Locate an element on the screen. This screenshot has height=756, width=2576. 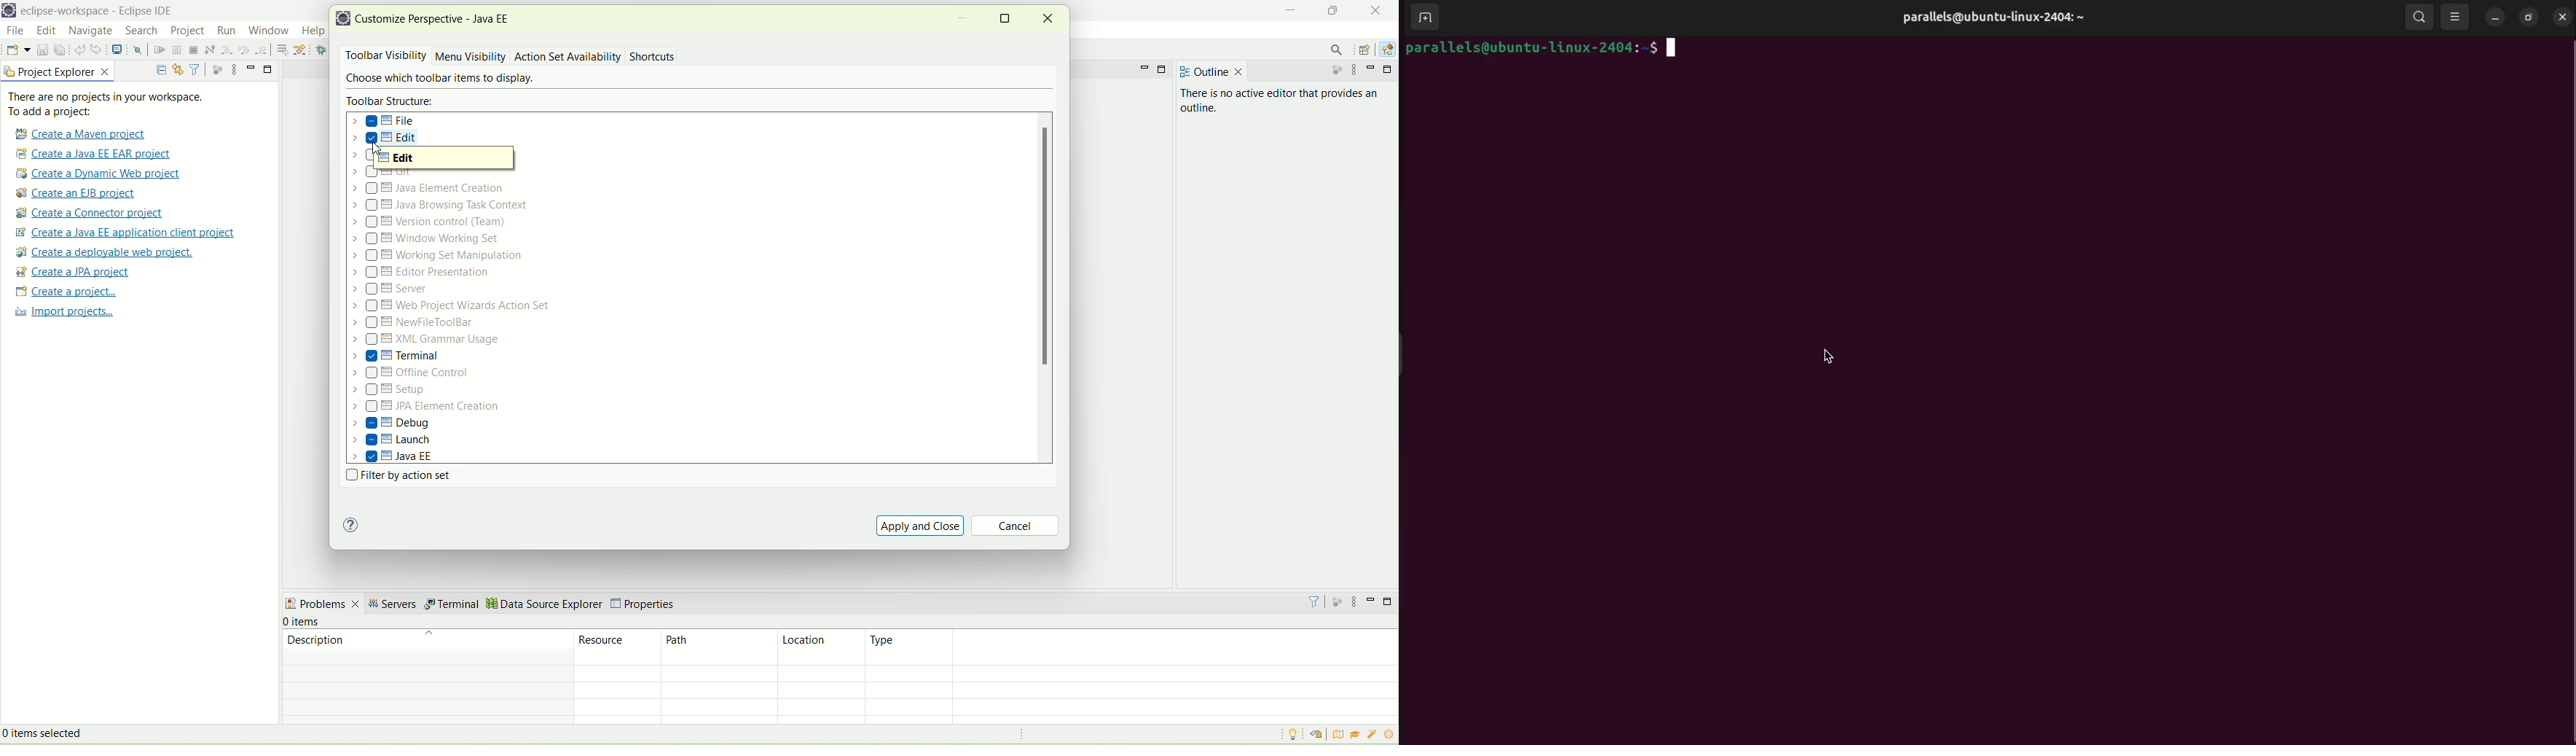
terminate is located at coordinates (193, 50).